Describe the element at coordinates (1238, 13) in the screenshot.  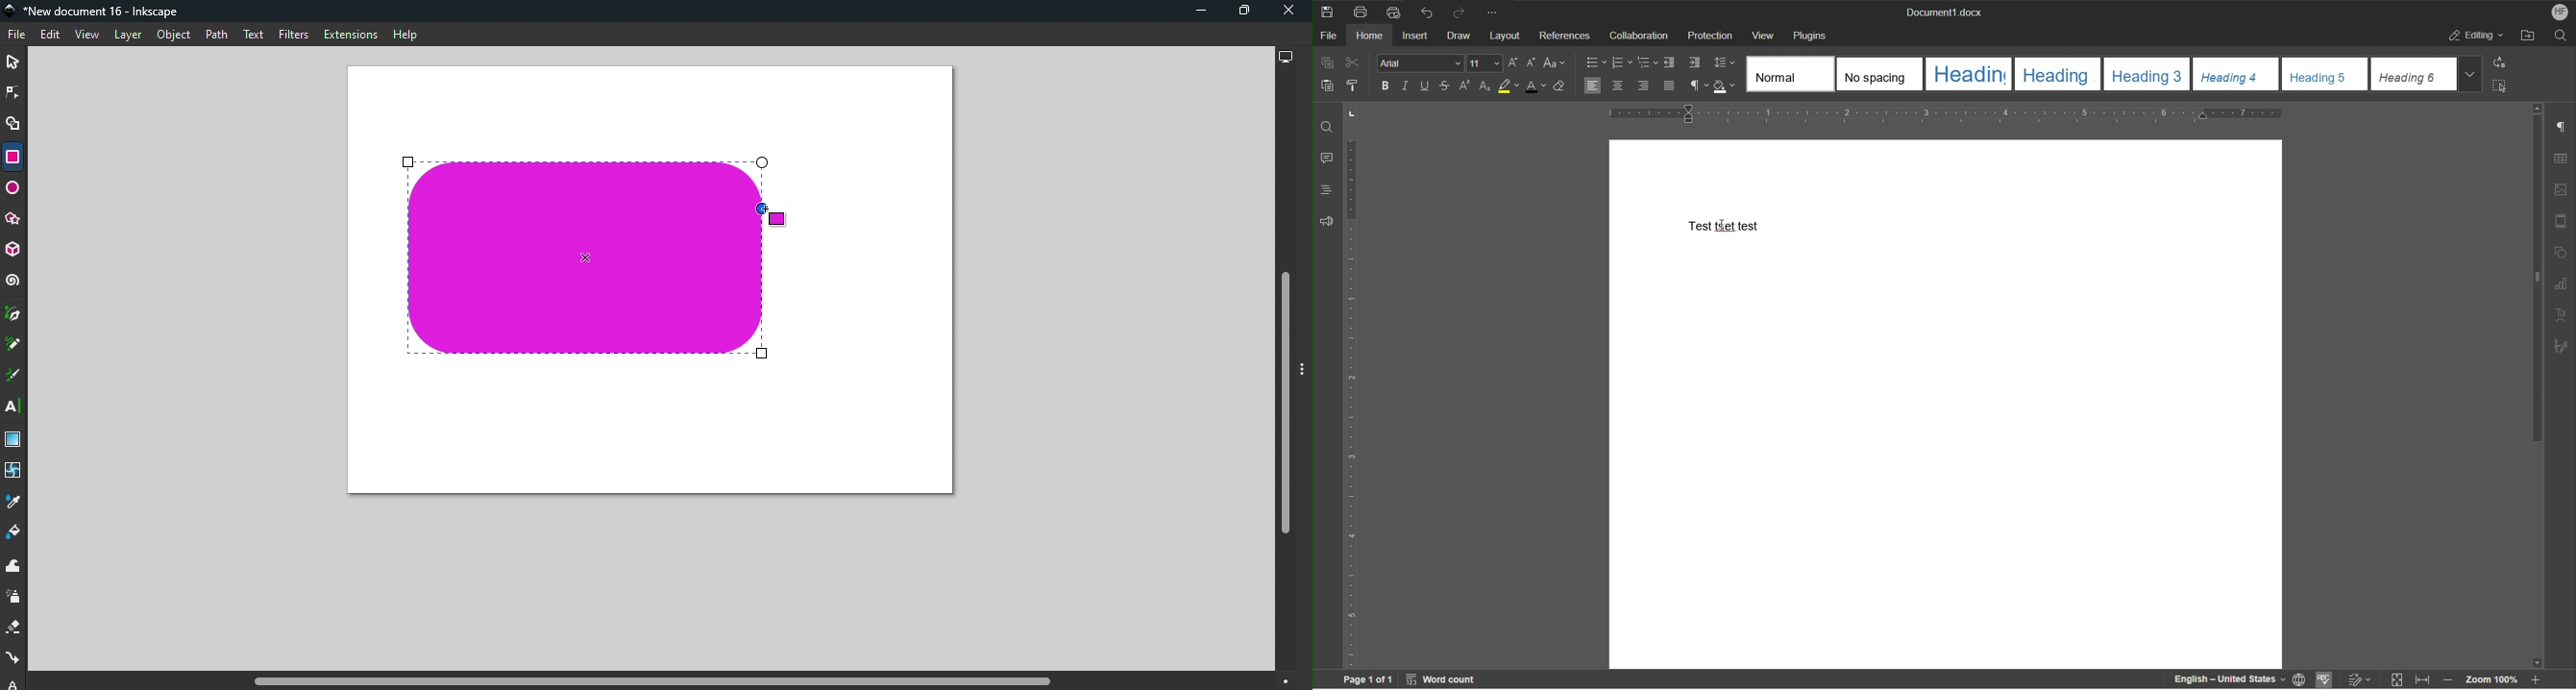
I see `Maximize` at that location.